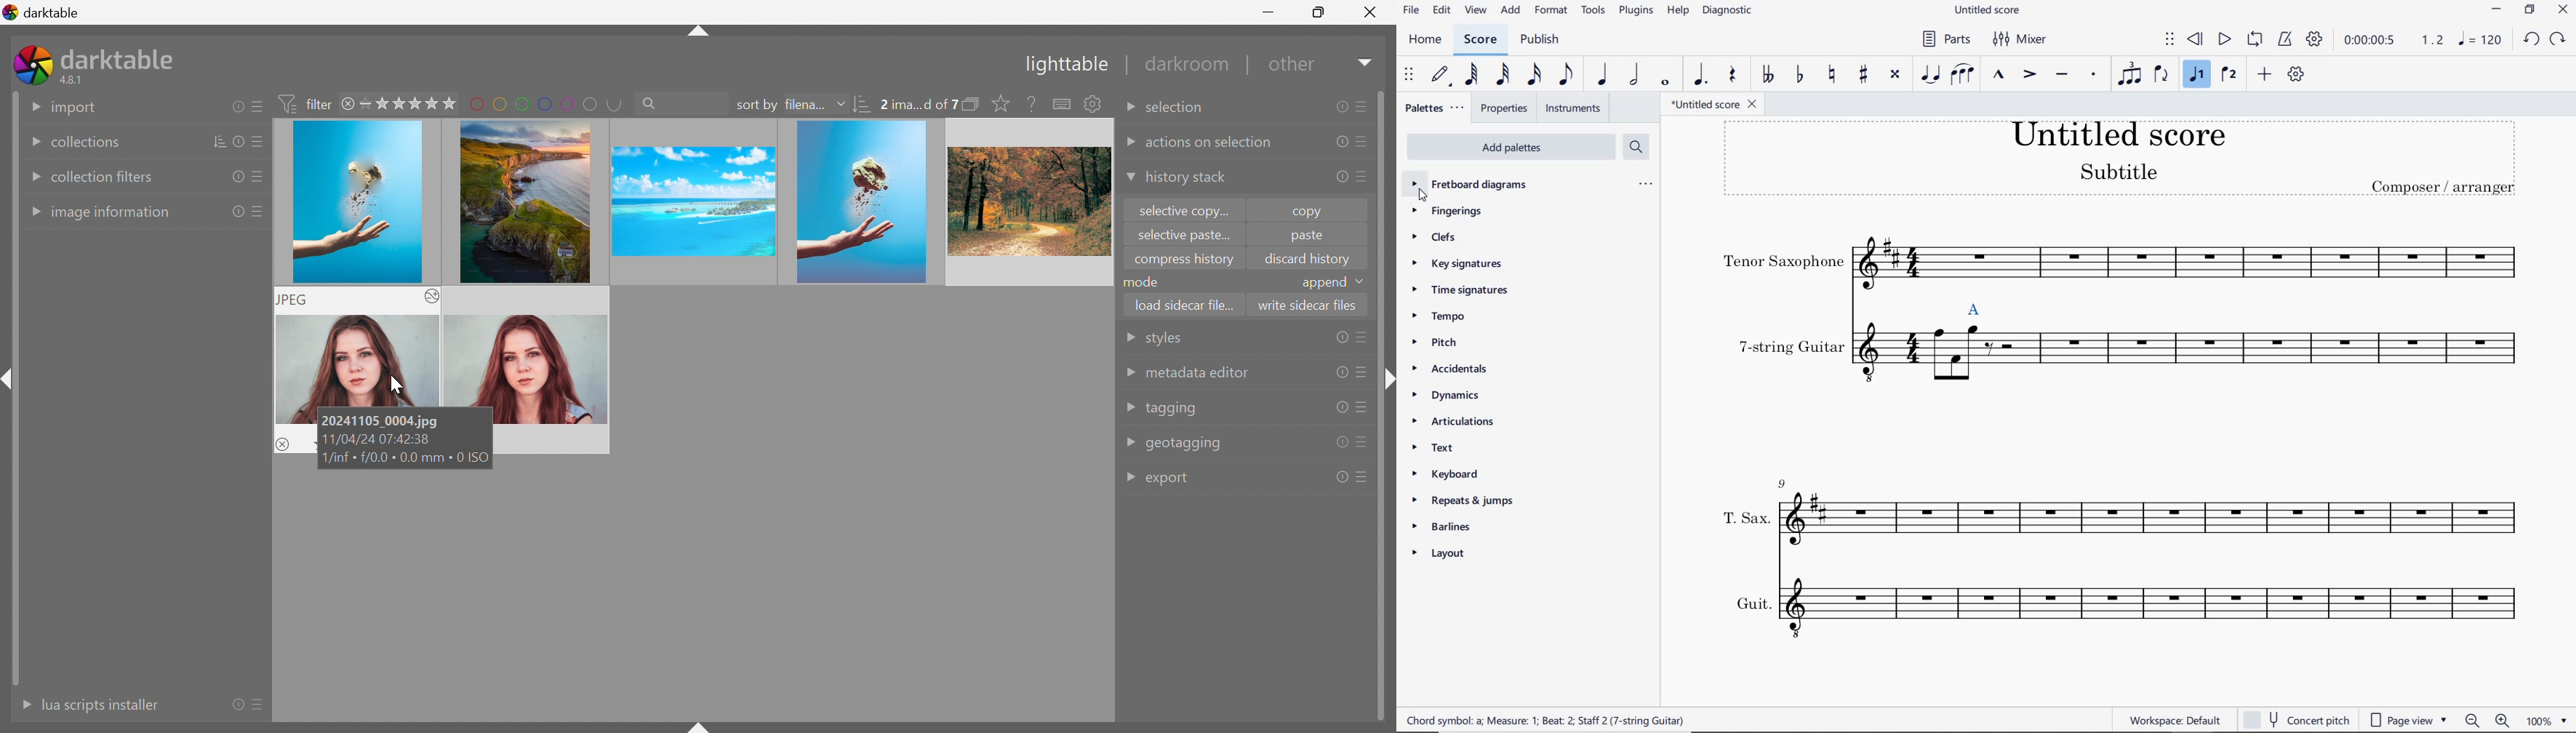  What do you see at coordinates (679, 102) in the screenshot?
I see `search` at bounding box center [679, 102].